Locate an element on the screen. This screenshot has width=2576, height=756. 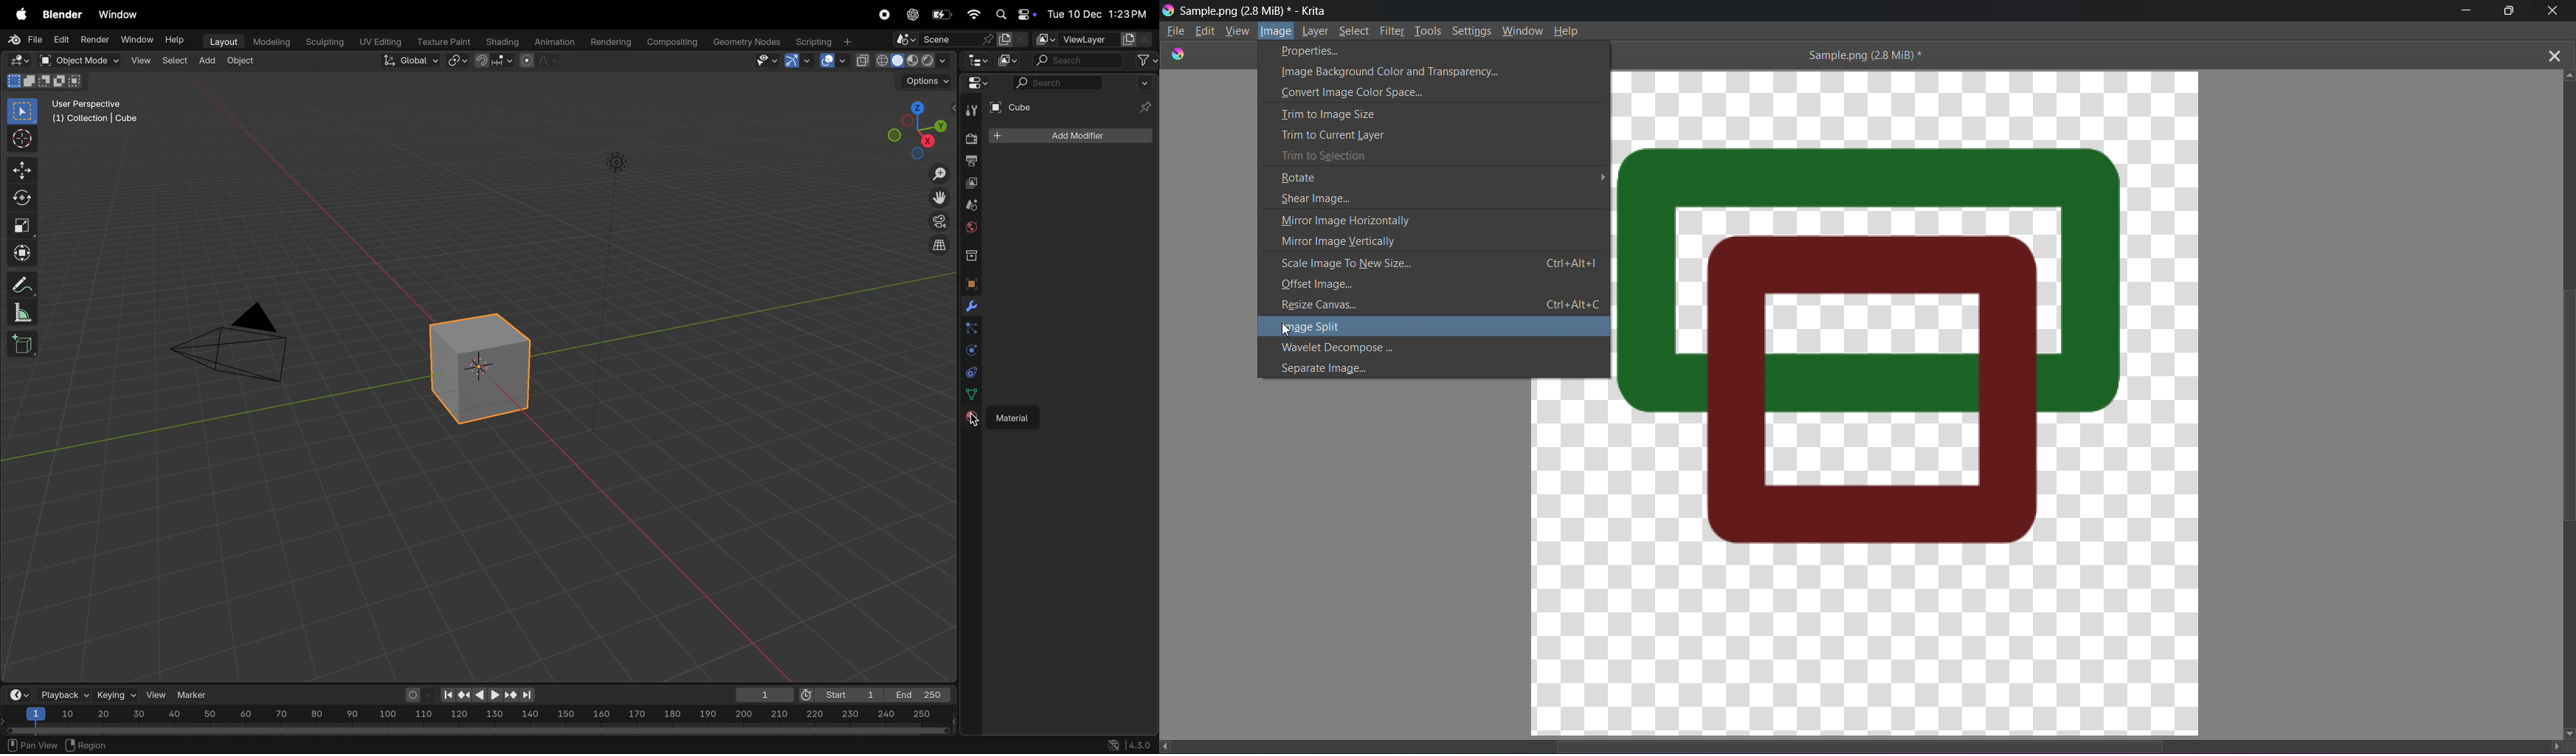
material is located at coordinates (969, 418).